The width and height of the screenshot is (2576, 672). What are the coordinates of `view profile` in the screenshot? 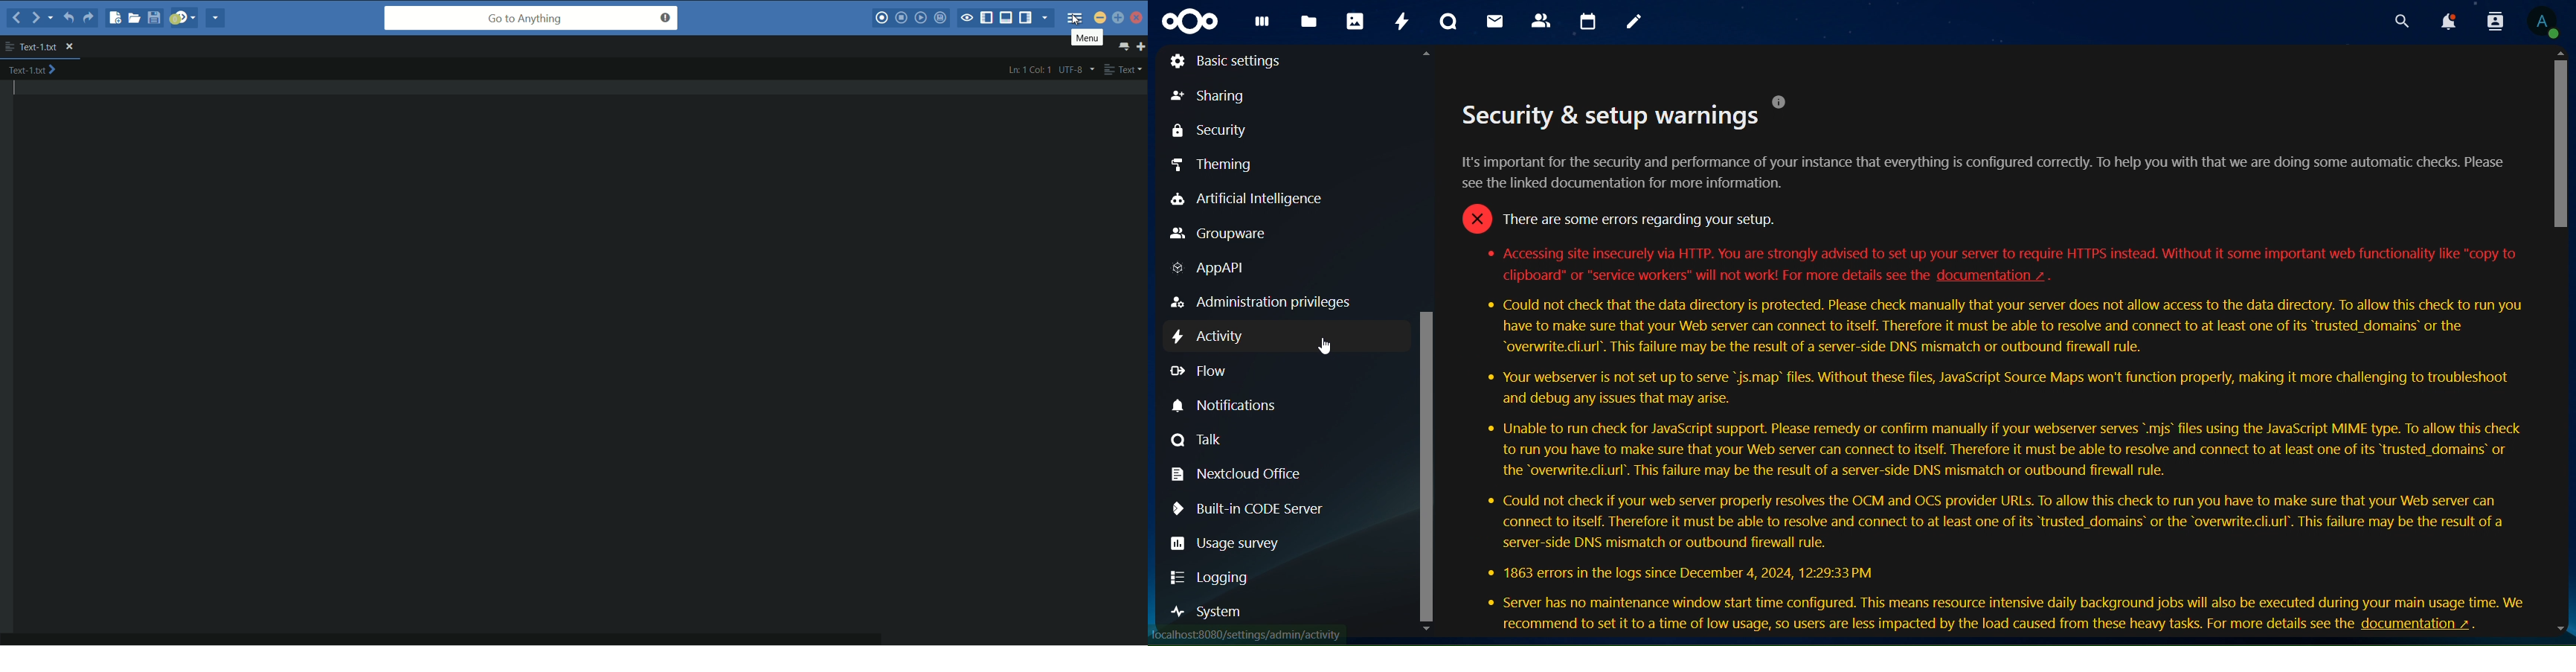 It's located at (2542, 22).